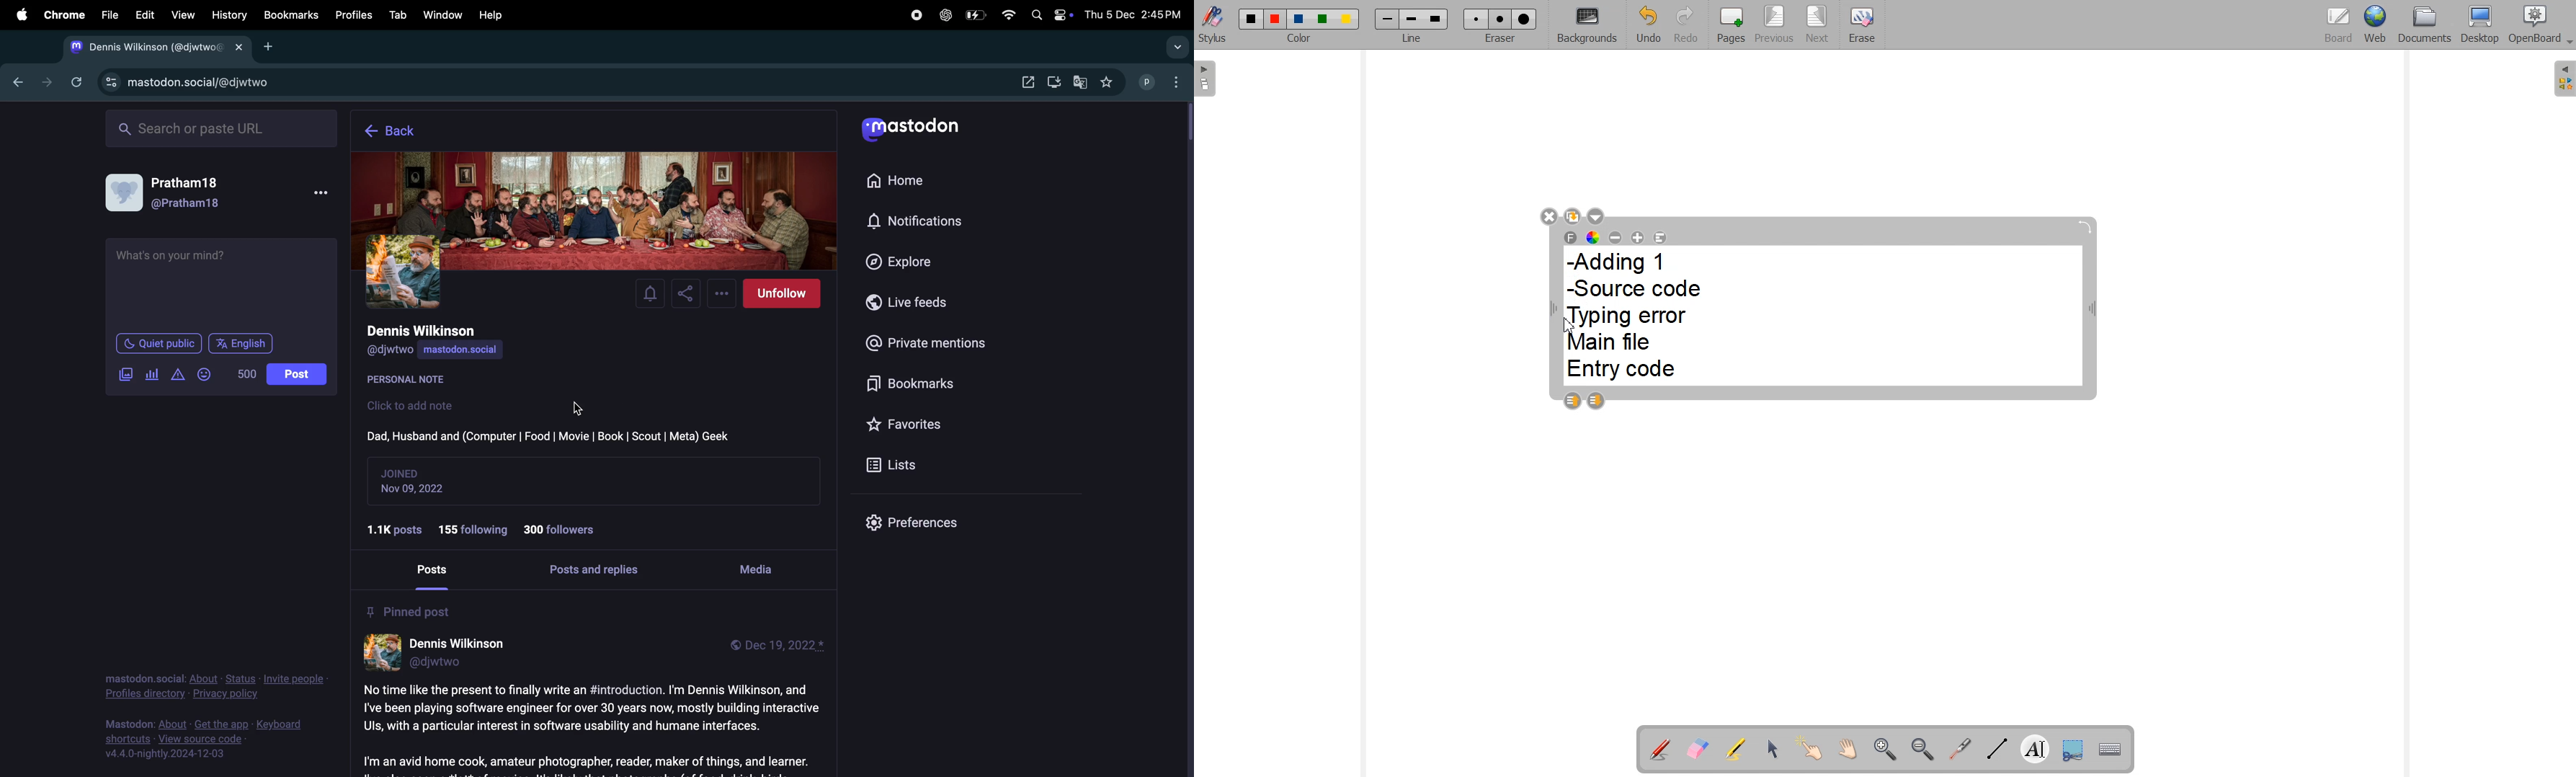 The image size is (2576, 784). What do you see at coordinates (892, 464) in the screenshot?
I see `list` at bounding box center [892, 464].